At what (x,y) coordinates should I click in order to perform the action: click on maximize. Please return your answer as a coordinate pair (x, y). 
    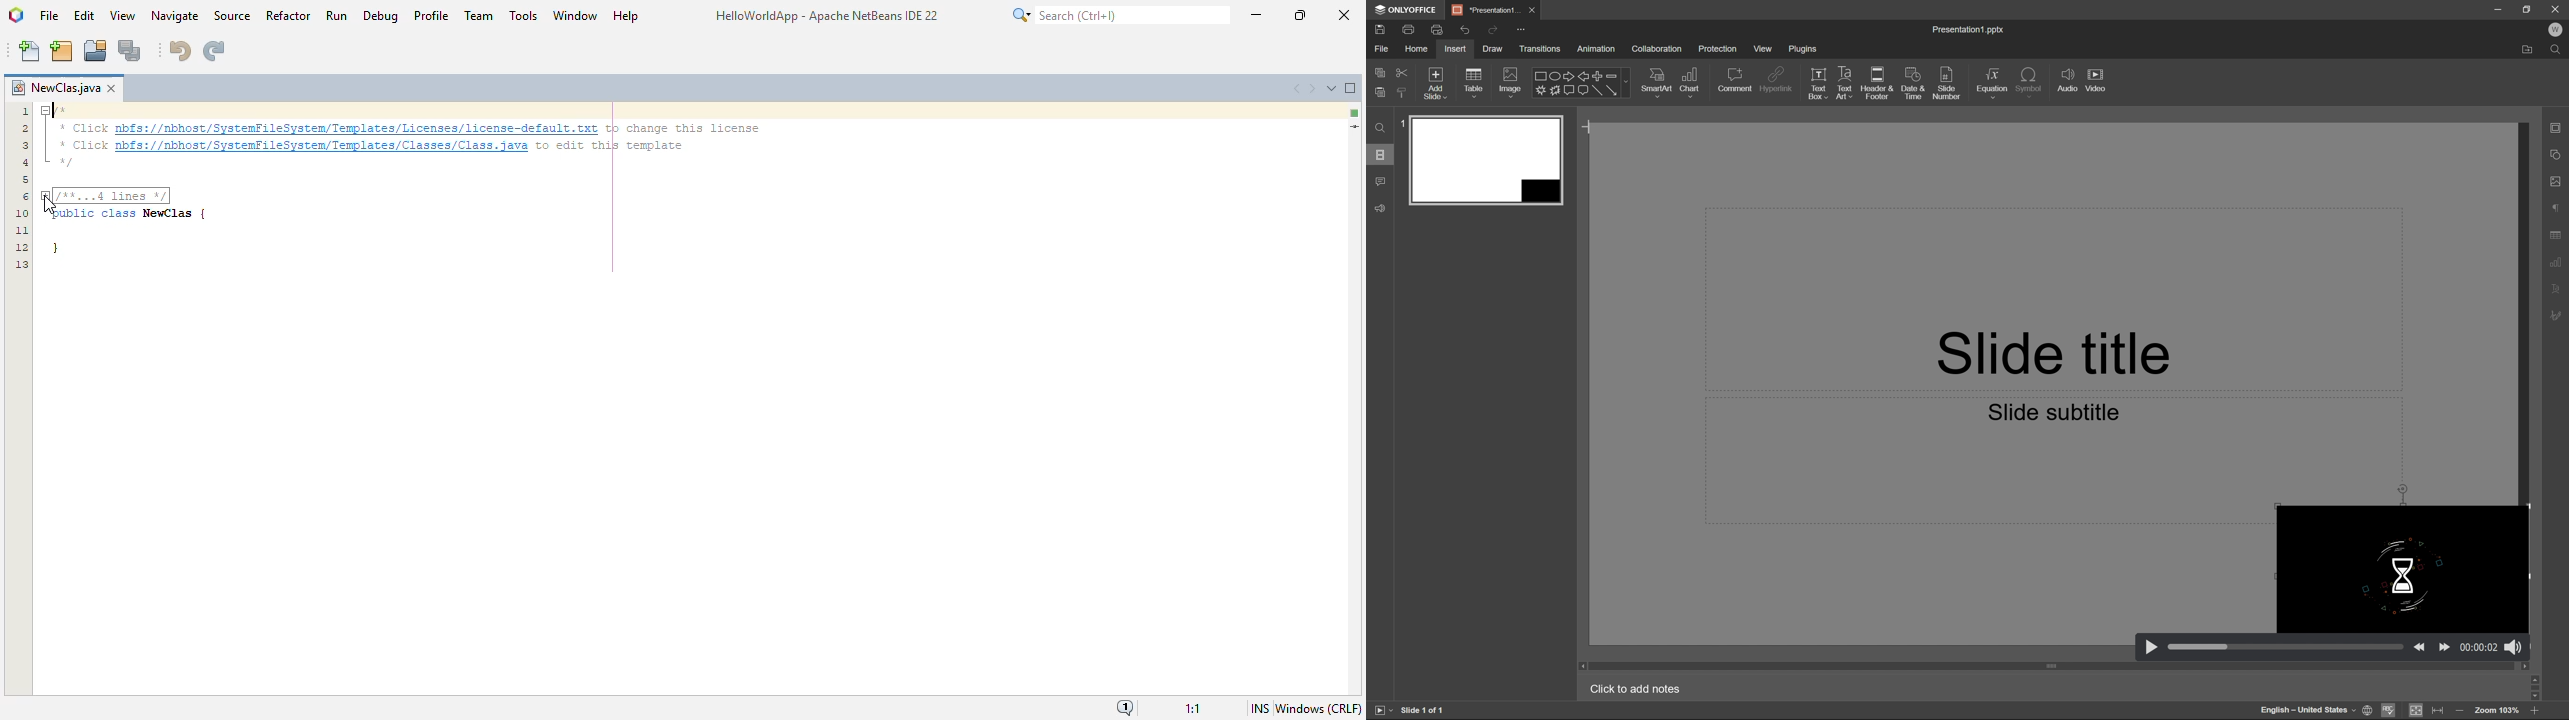
    Looking at the image, I should click on (1301, 14).